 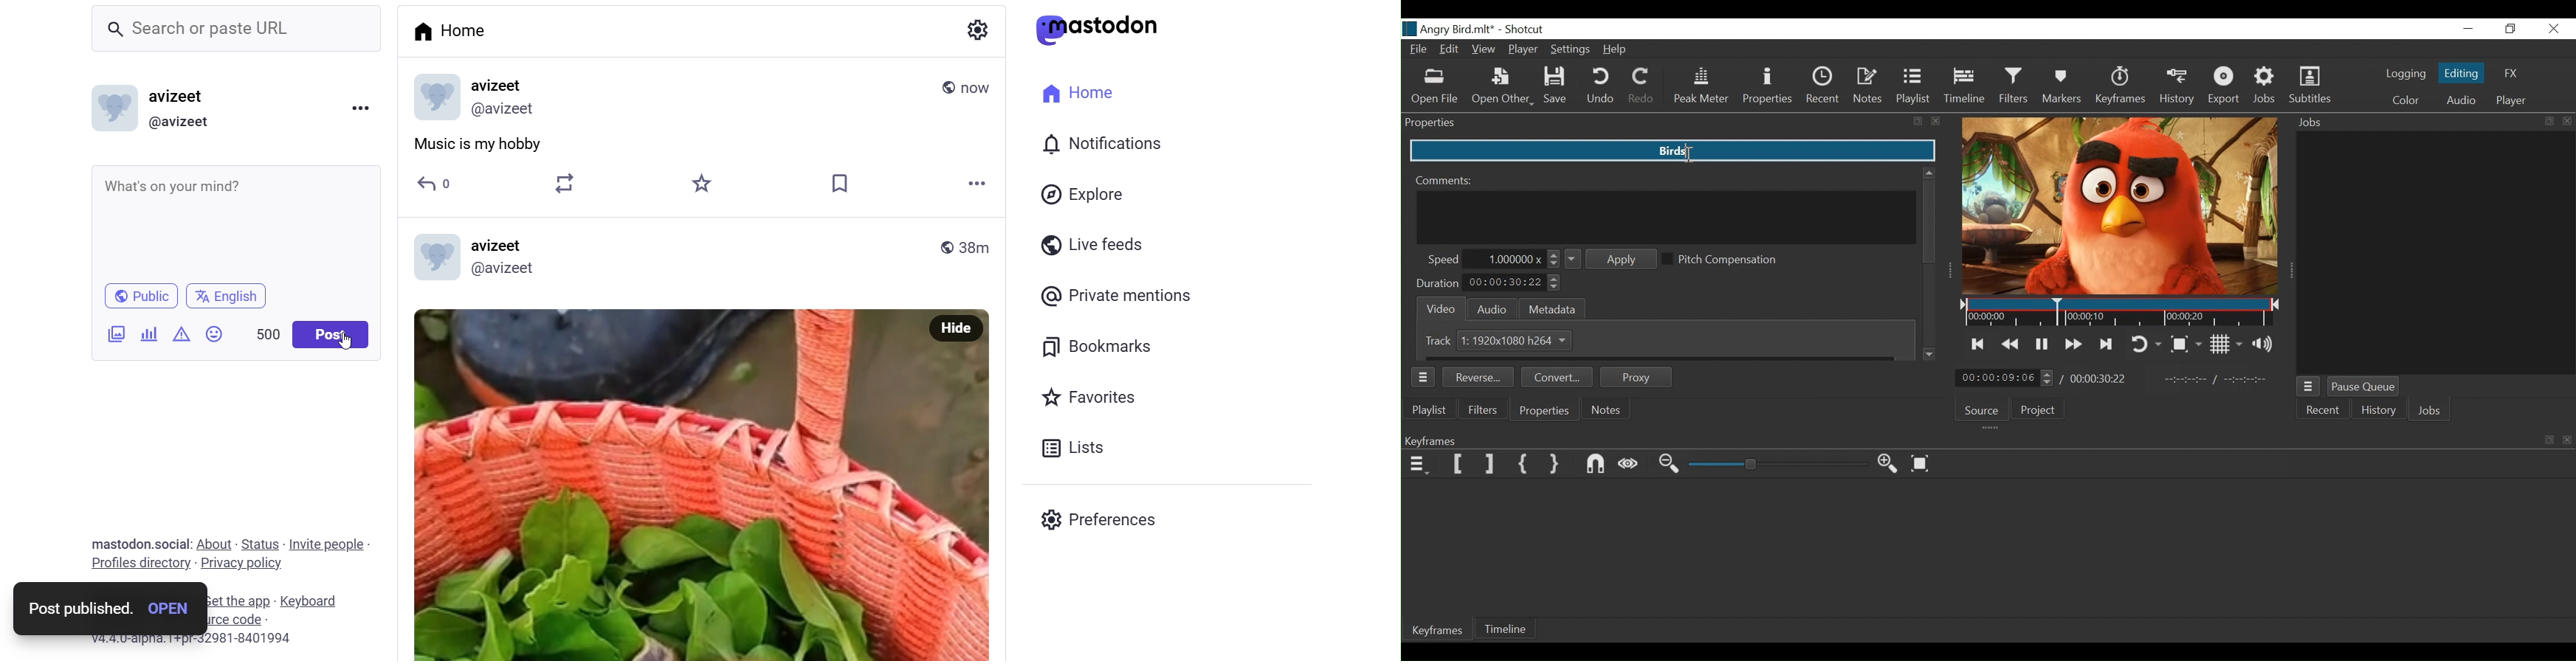 I want to click on Minimize, so click(x=2468, y=28).